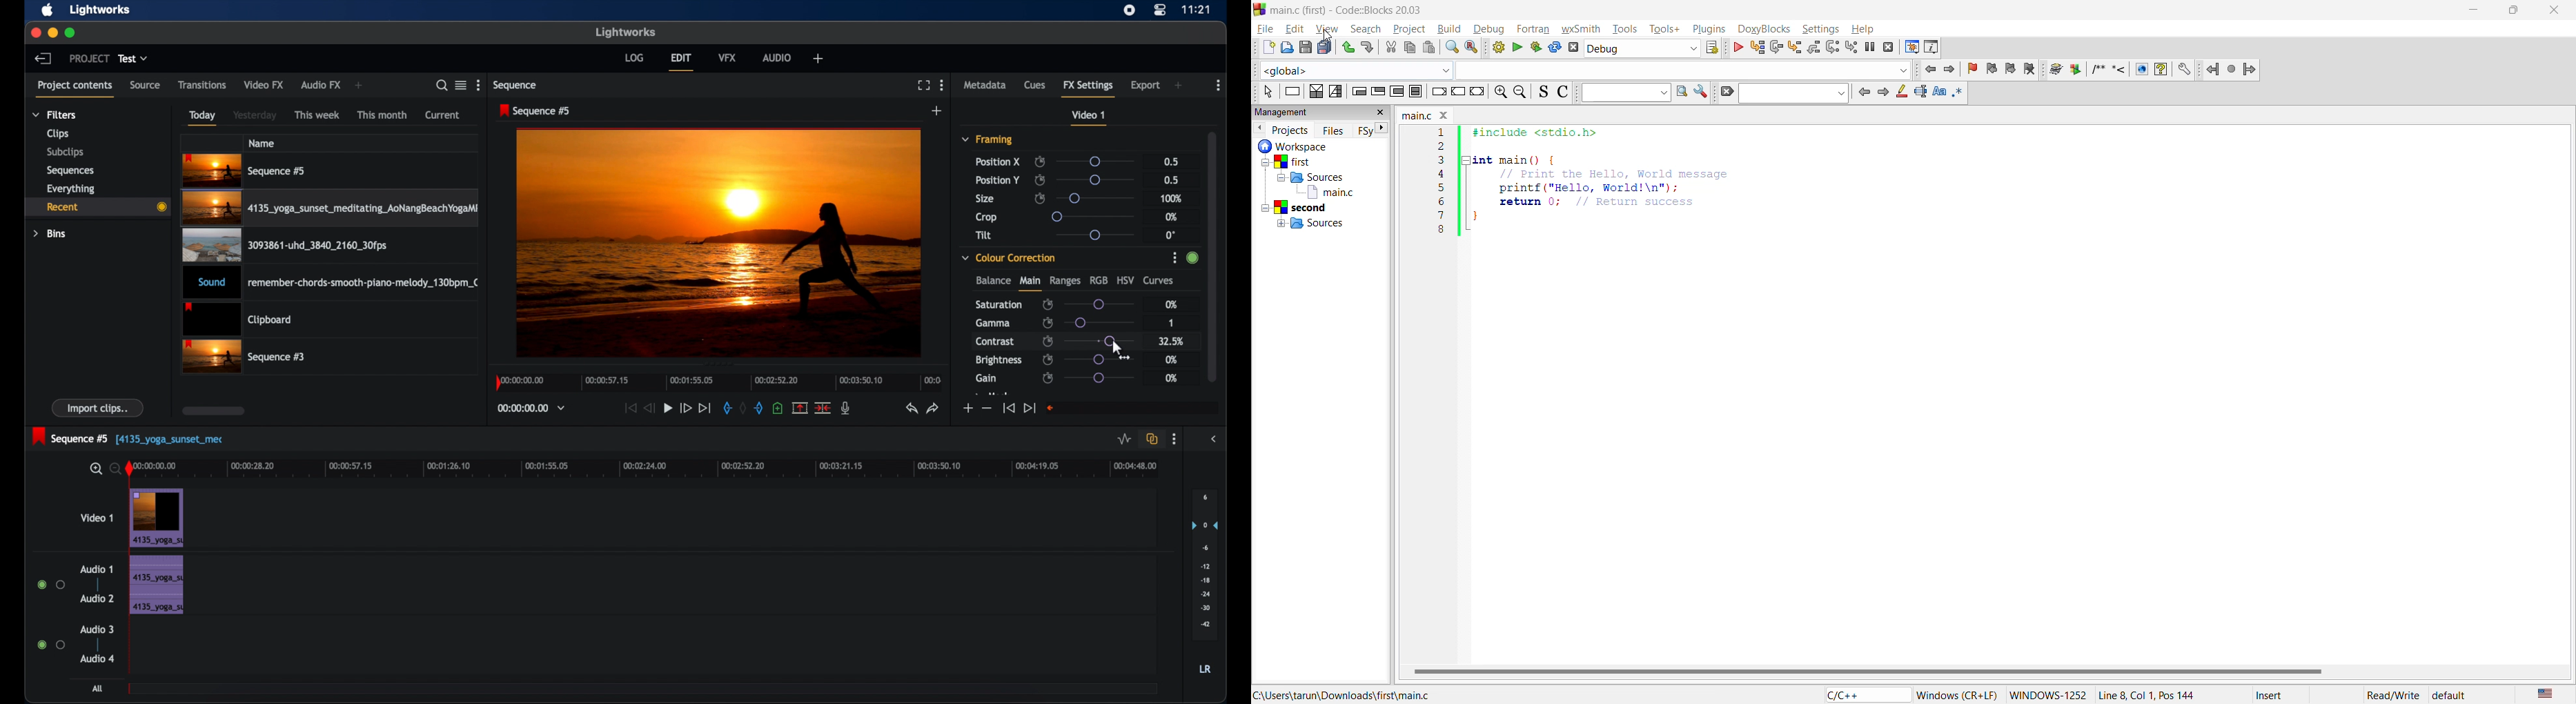 This screenshot has width=2576, height=728. Describe the element at coordinates (1821, 29) in the screenshot. I see `settings` at that location.